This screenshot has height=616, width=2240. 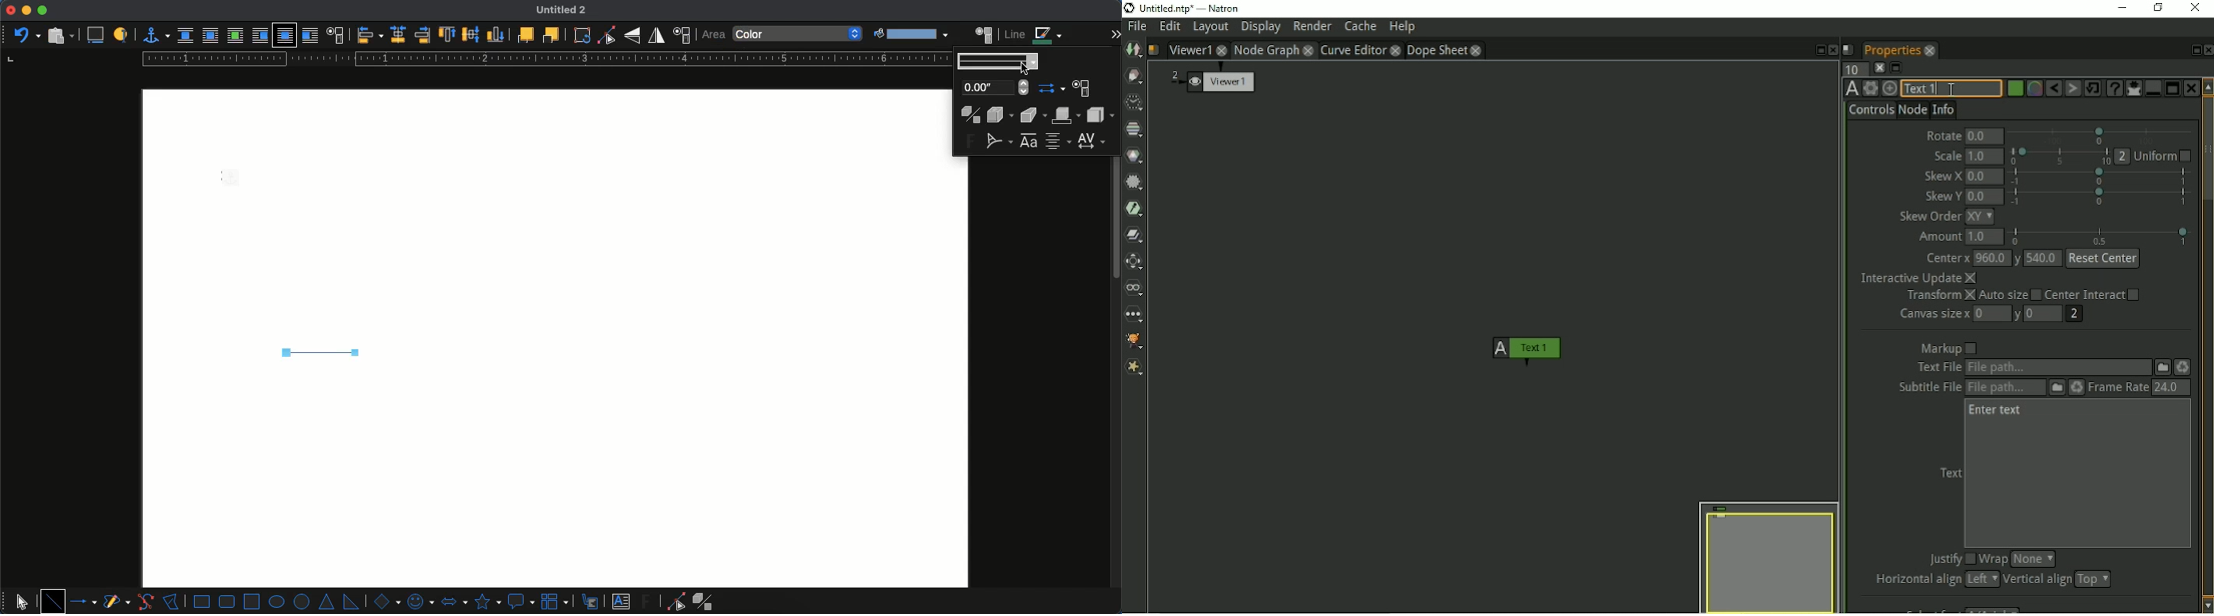 I want to click on fill color, so click(x=909, y=34).